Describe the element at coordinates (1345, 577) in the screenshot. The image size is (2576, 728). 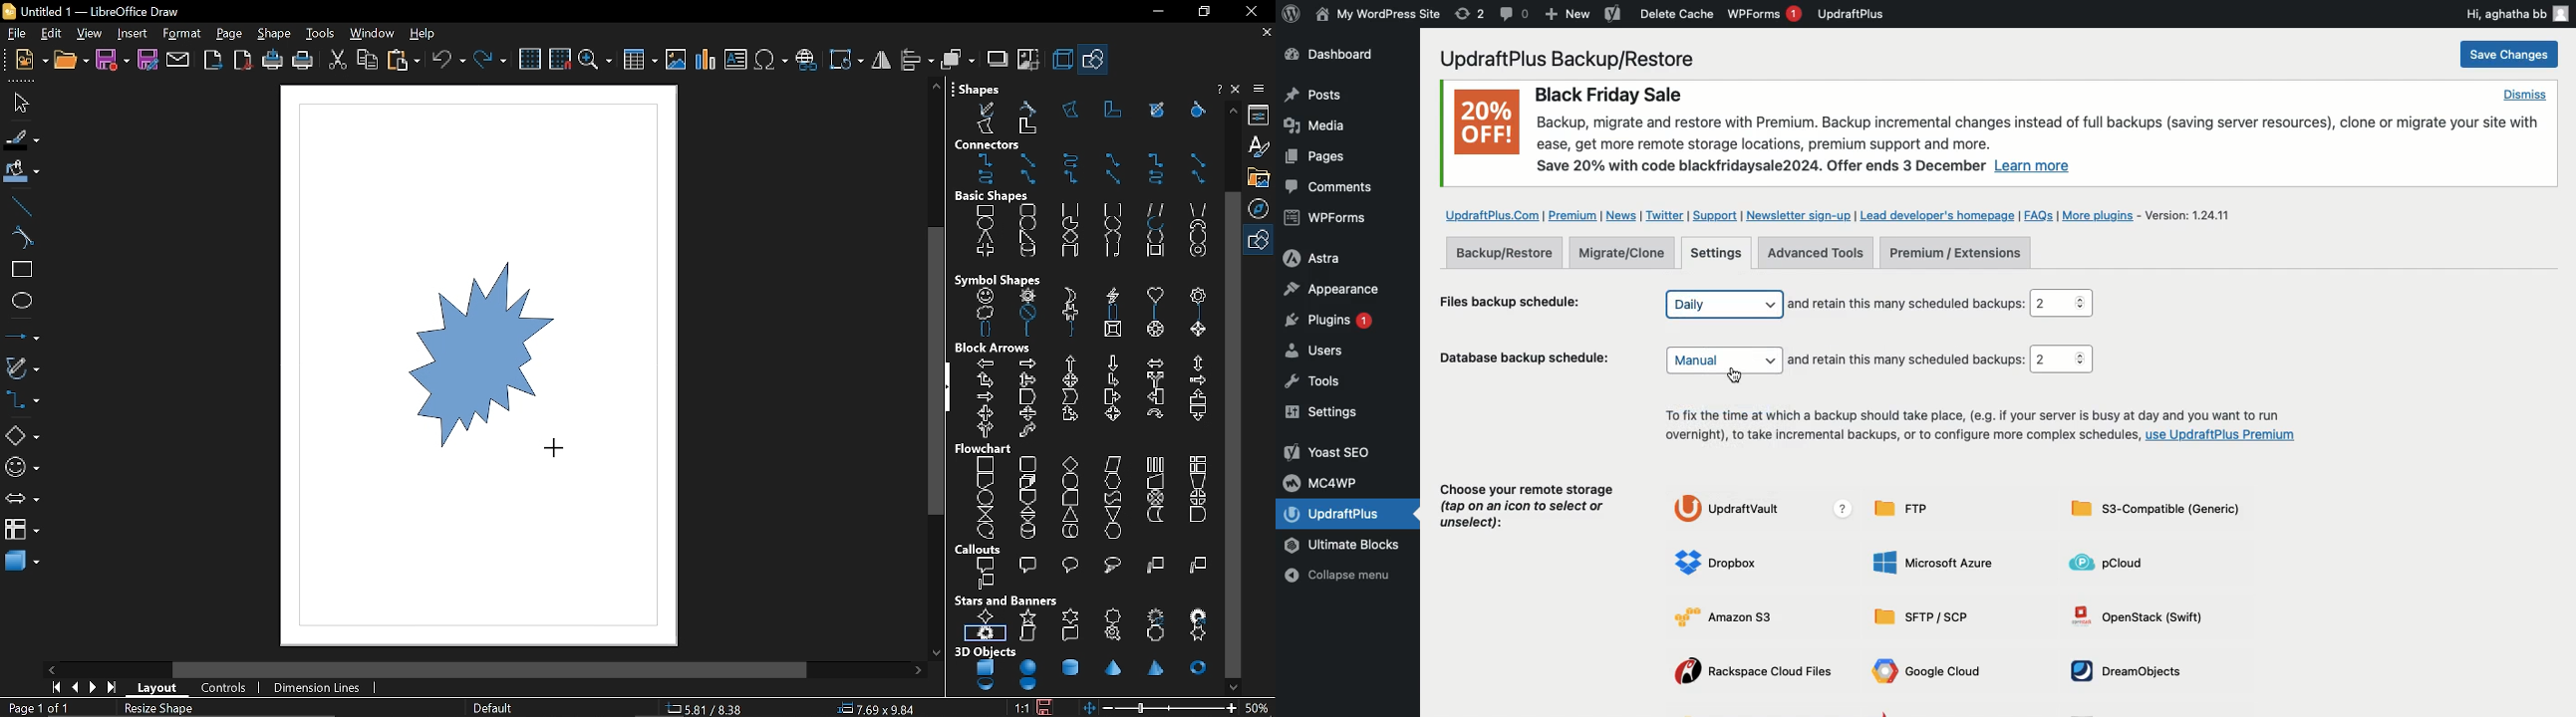
I see `Collapse menu` at that location.